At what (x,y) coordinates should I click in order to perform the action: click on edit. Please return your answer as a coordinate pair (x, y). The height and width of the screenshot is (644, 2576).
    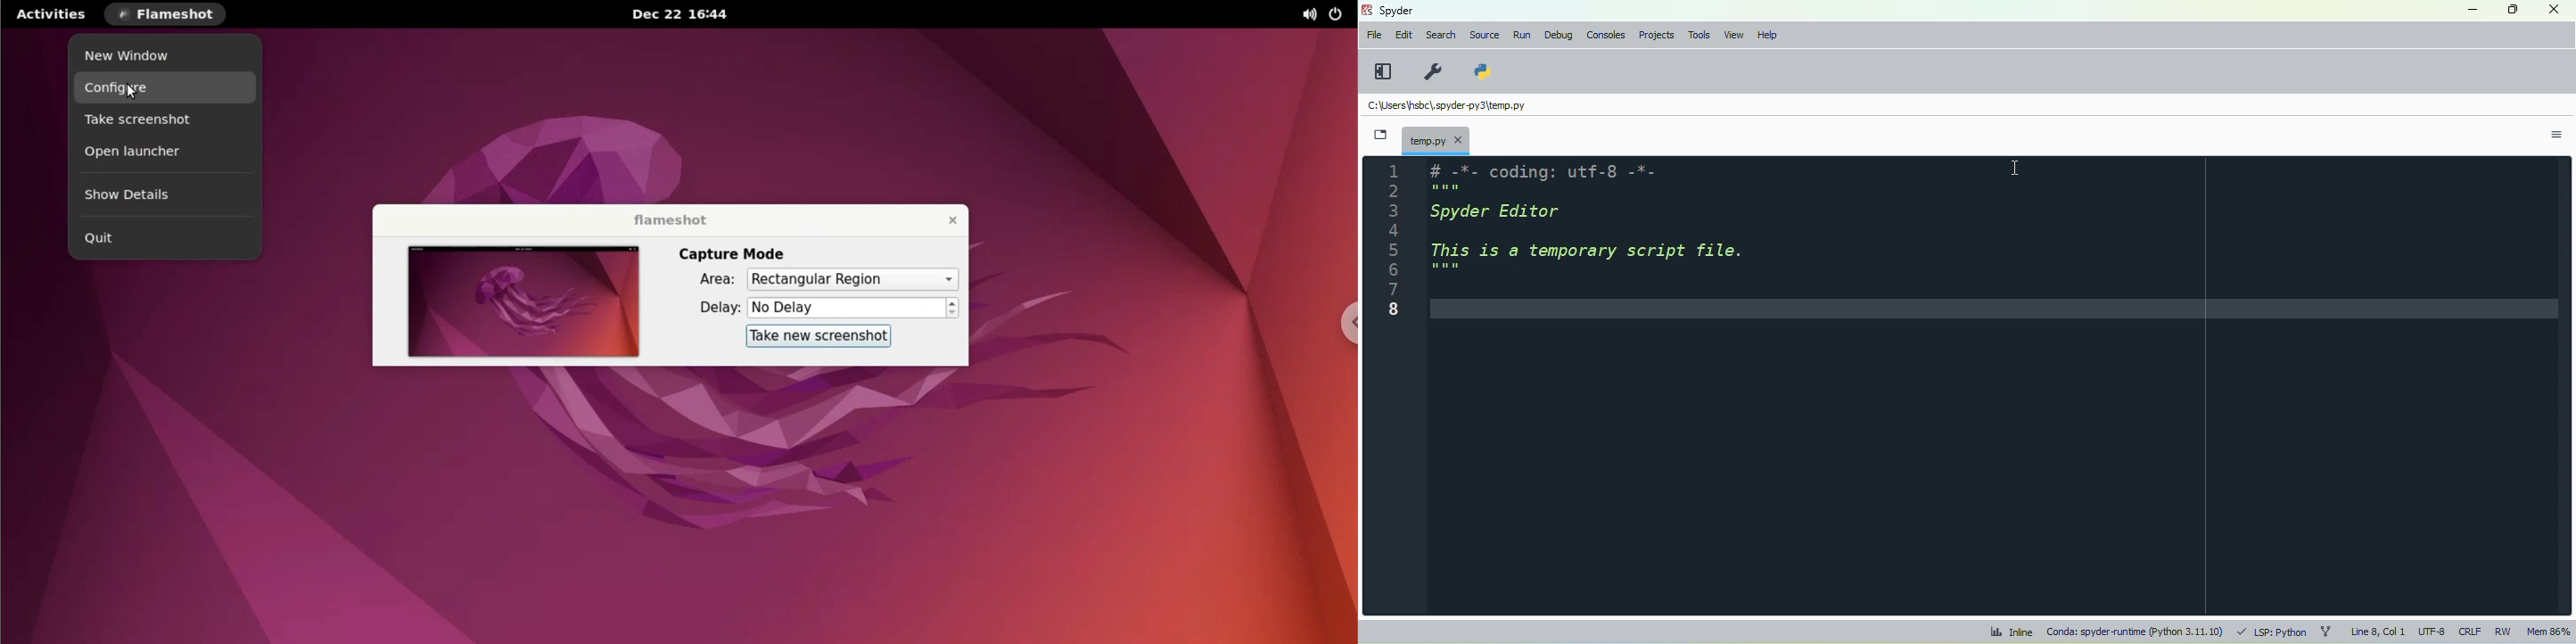
    Looking at the image, I should click on (1405, 35).